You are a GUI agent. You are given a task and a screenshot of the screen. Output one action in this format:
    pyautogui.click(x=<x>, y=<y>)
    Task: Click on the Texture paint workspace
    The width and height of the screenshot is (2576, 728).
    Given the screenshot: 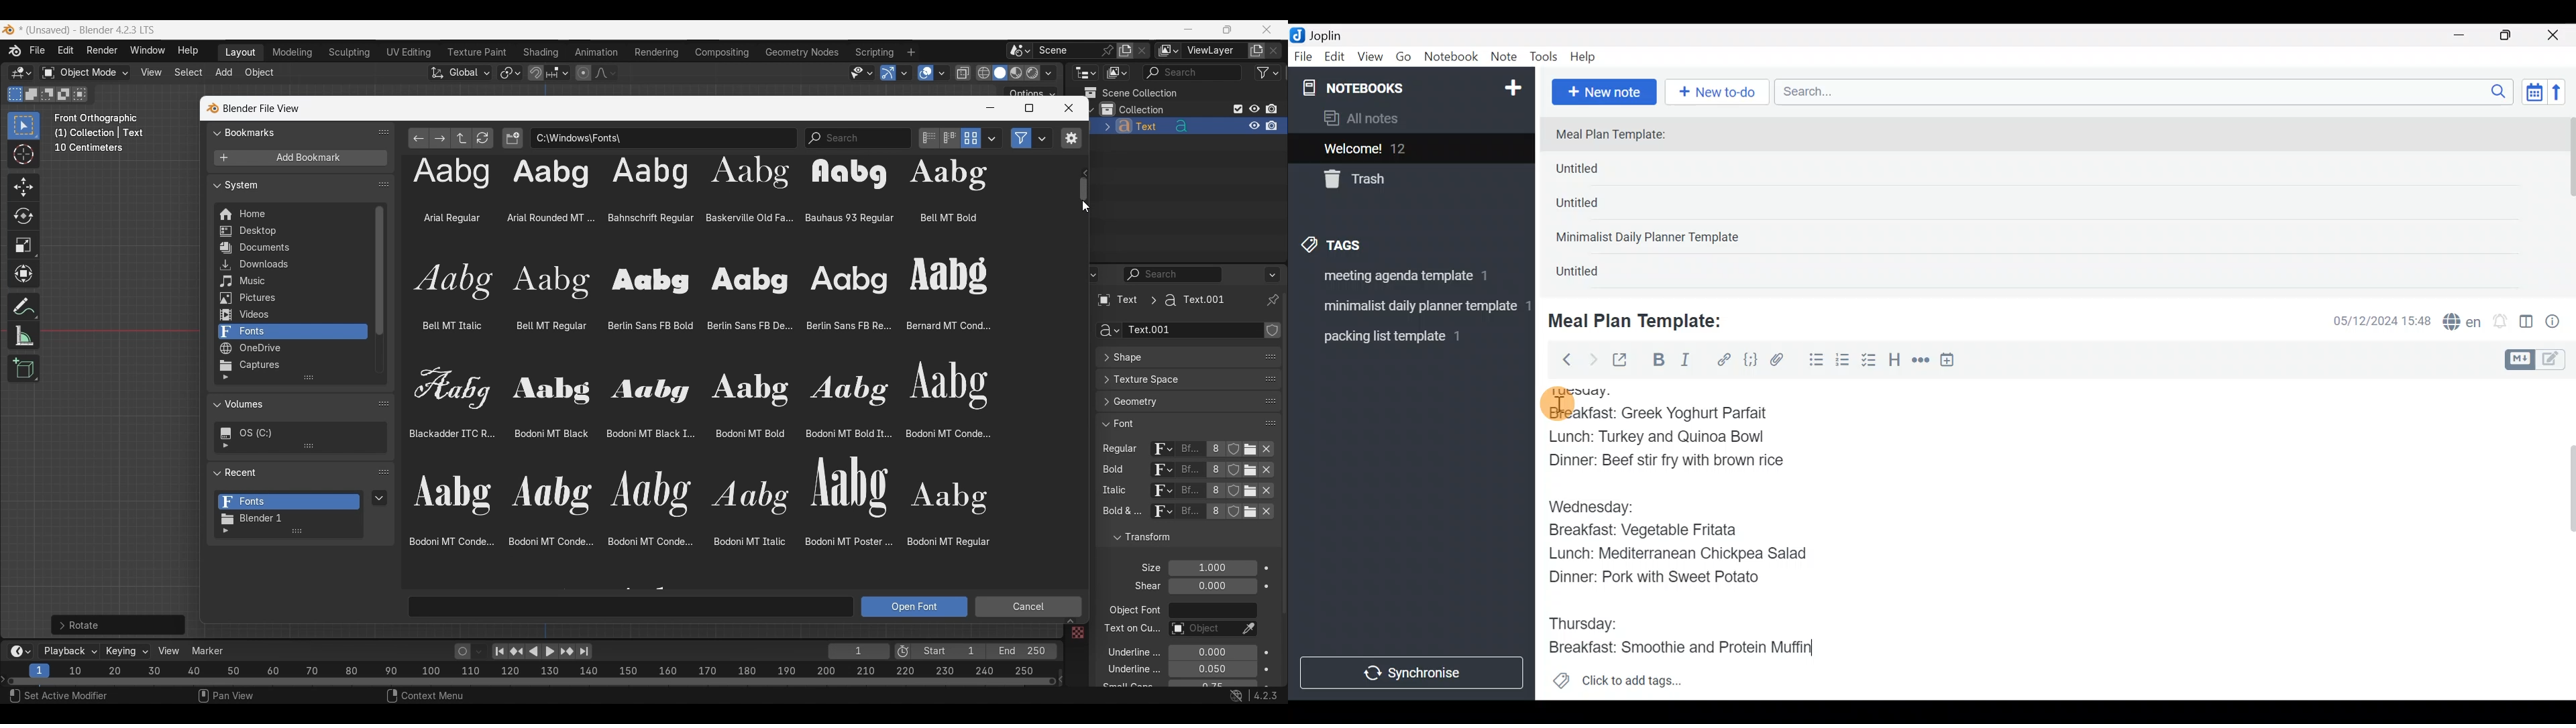 What is the action you would take?
    pyautogui.click(x=478, y=52)
    